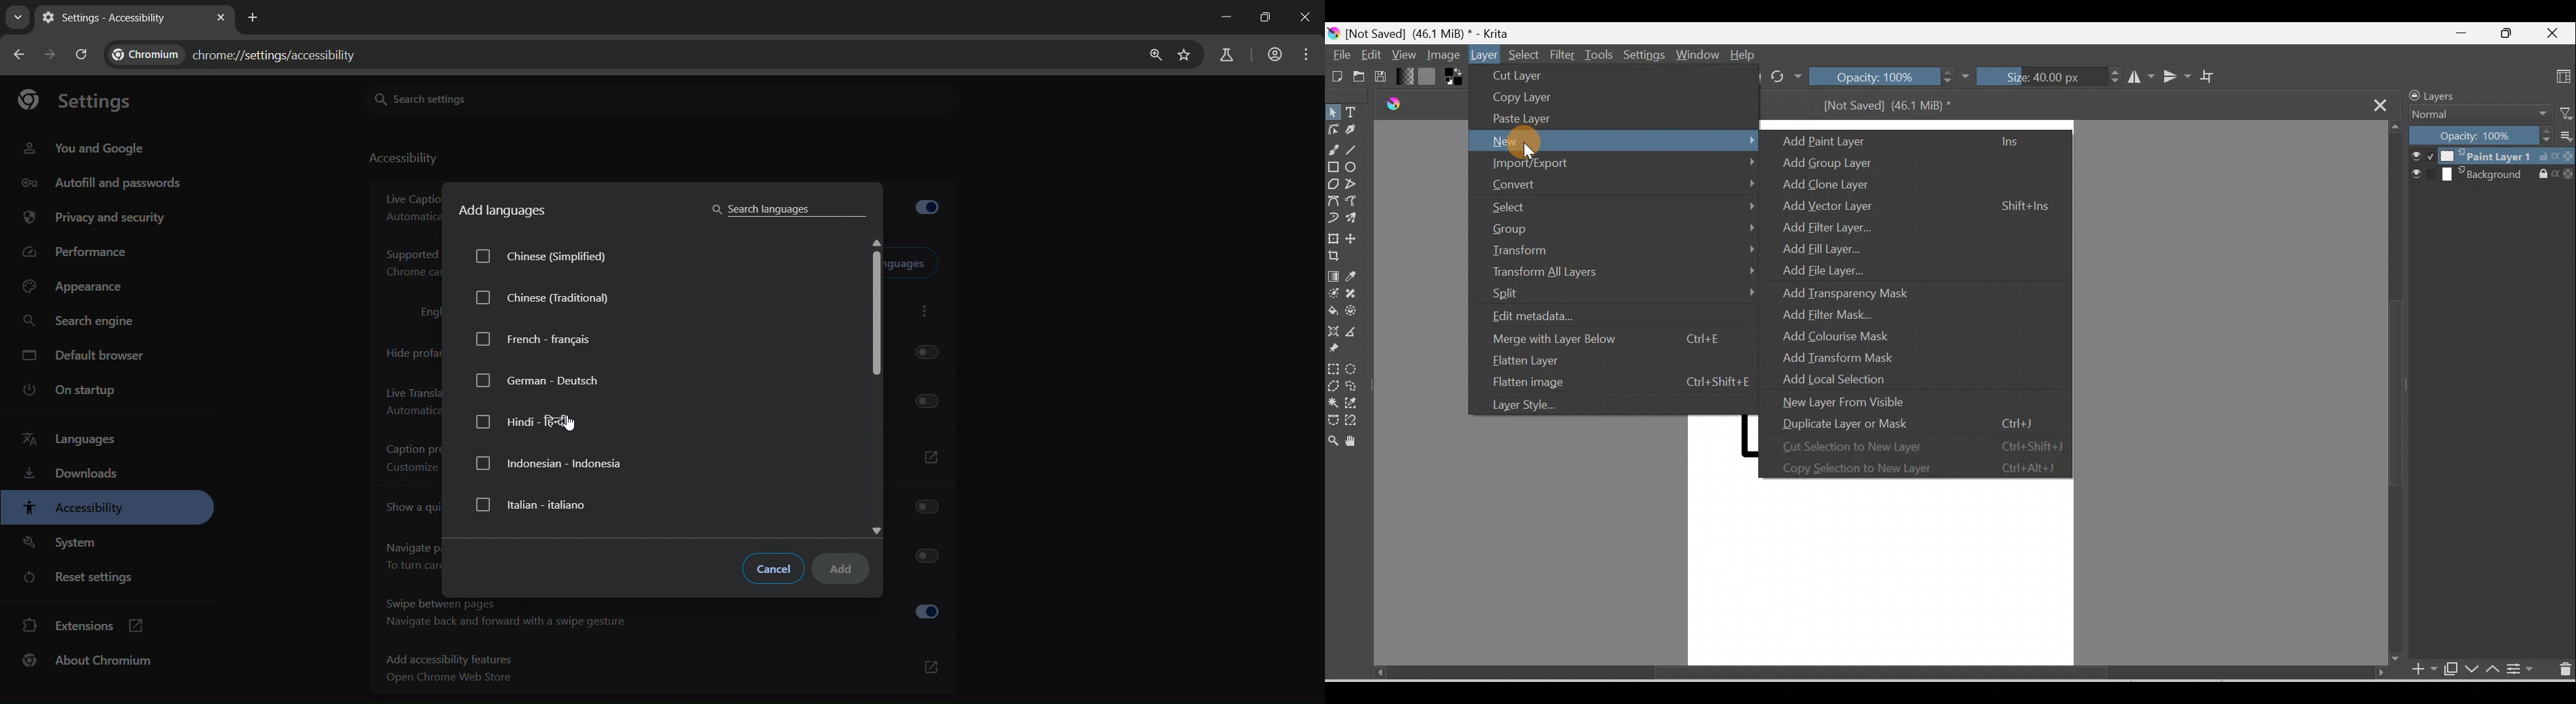  What do you see at coordinates (79, 323) in the screenshot?
I see `search engine` at bounding box center [79, 323].